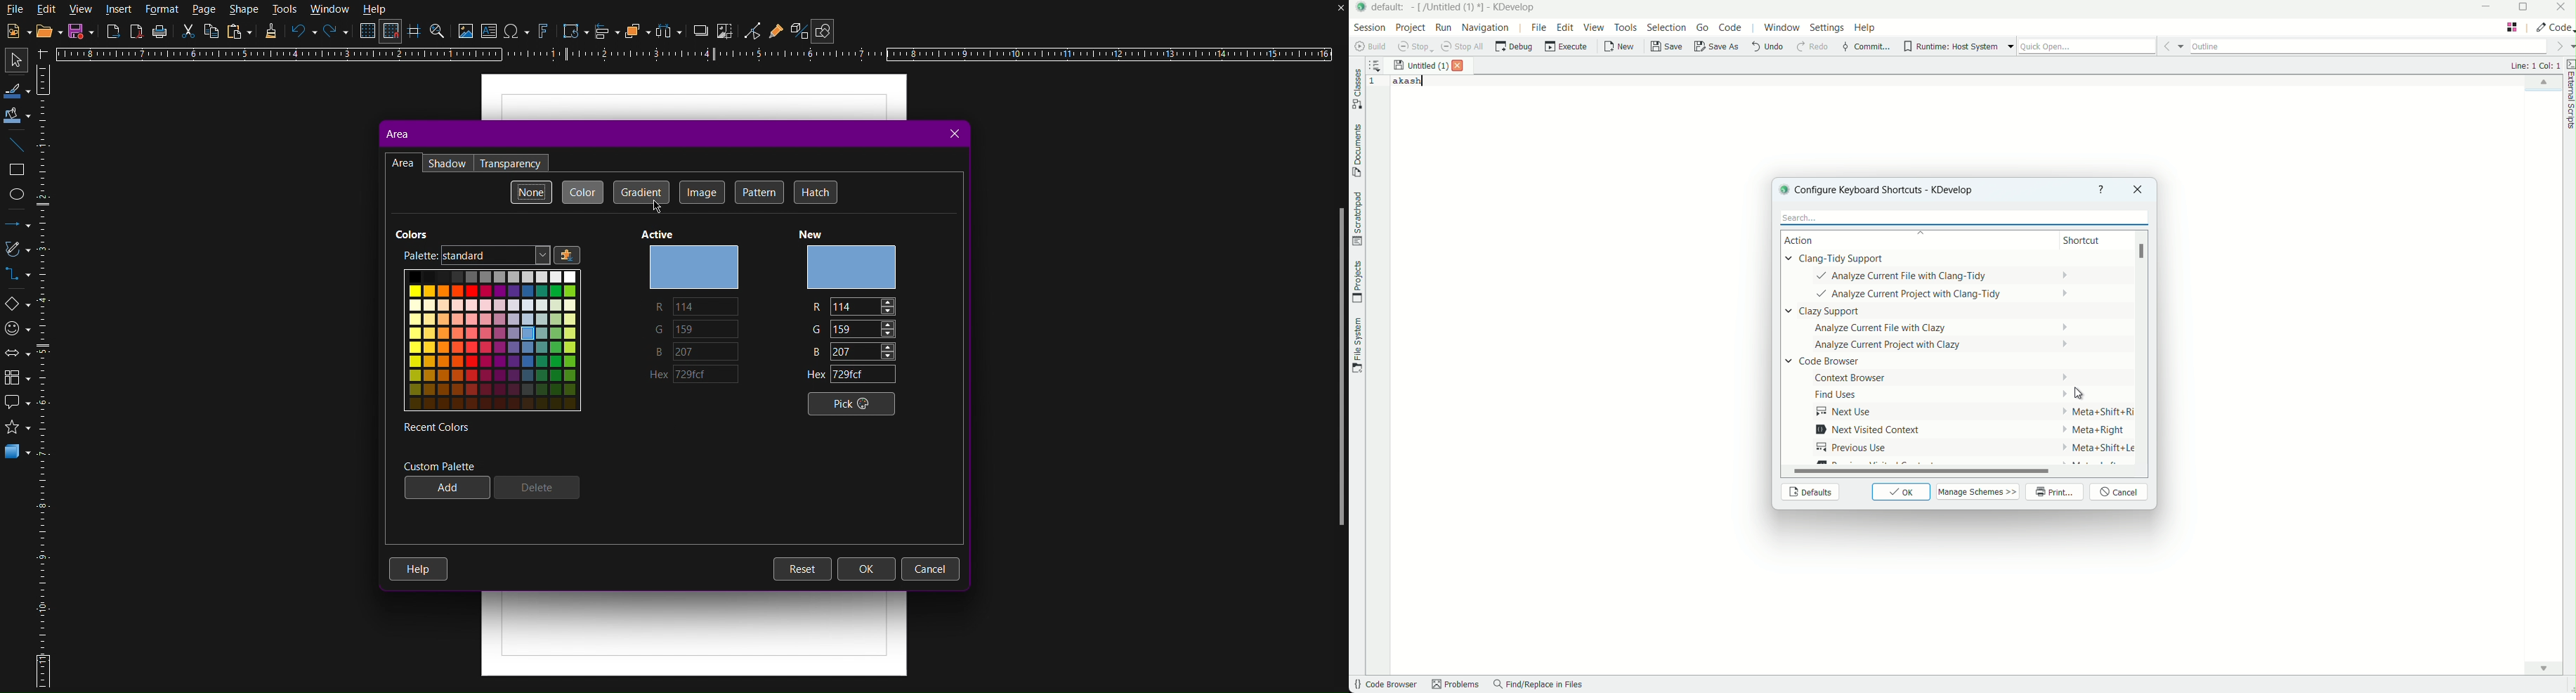  Describe the element at coordinates (953, 135) in the screenshot. I see `Close` at that location.